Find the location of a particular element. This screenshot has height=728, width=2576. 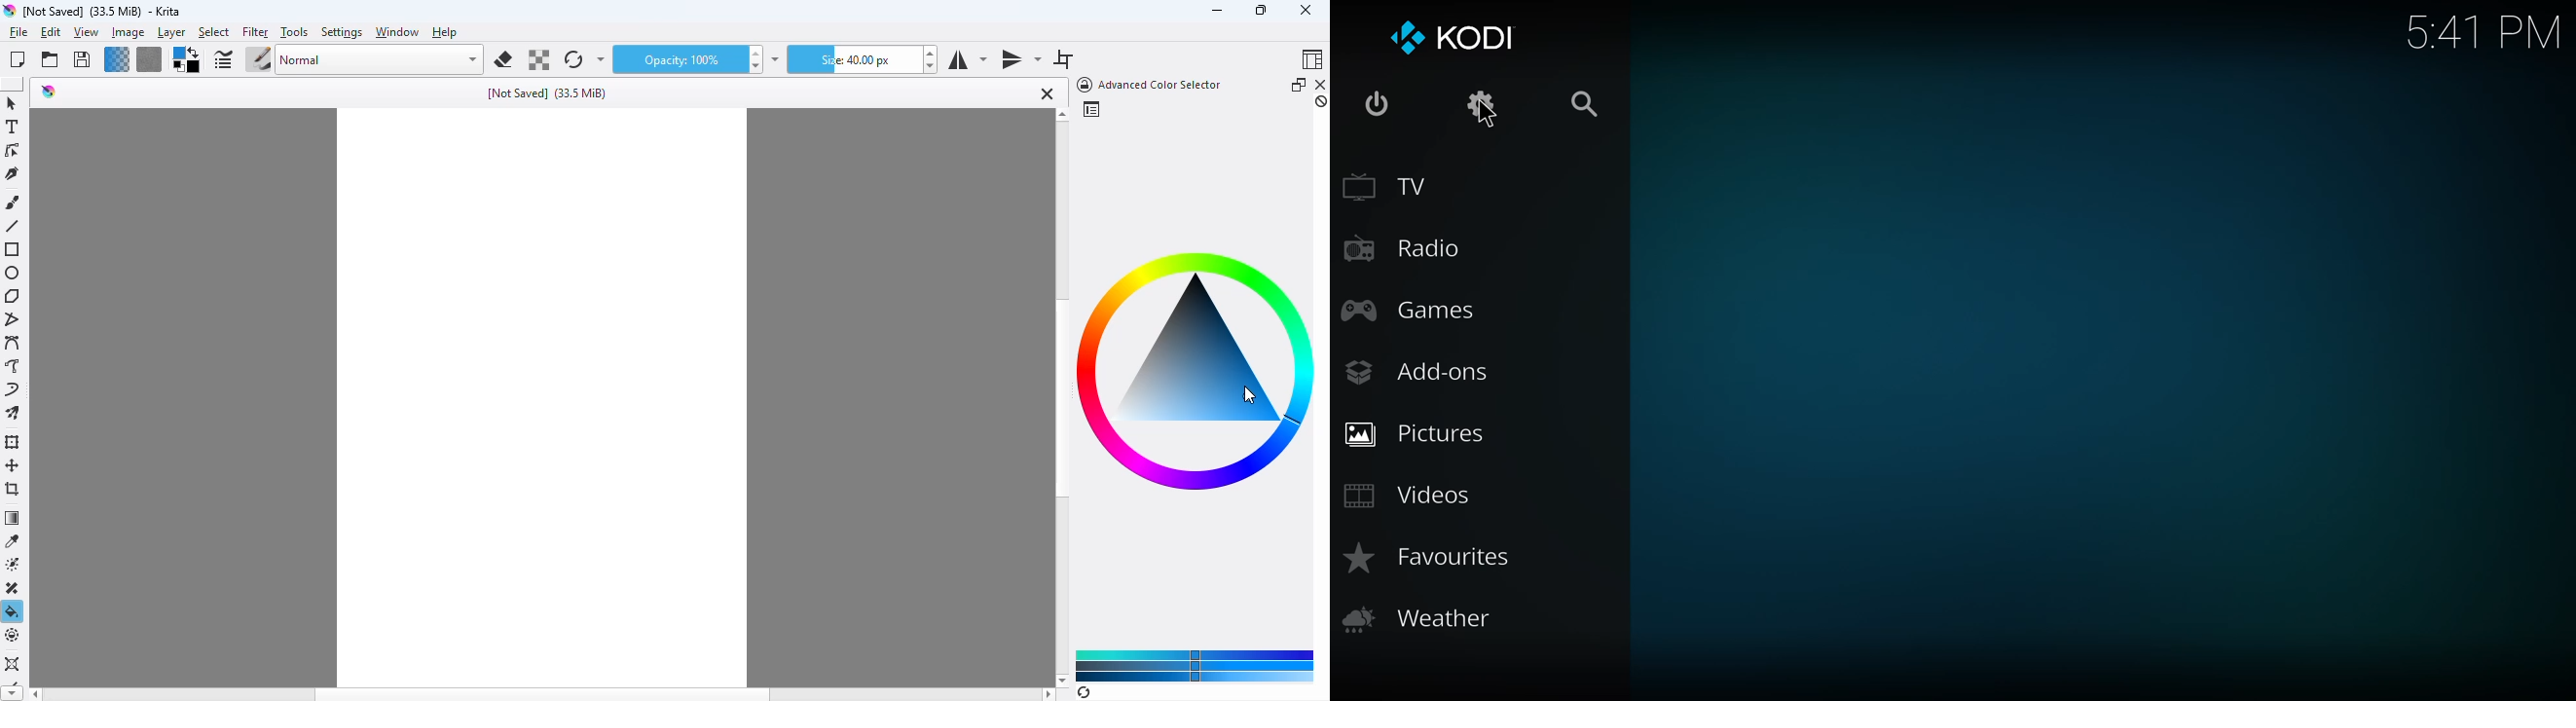

fill gradients is located at coordinates (117, 59).